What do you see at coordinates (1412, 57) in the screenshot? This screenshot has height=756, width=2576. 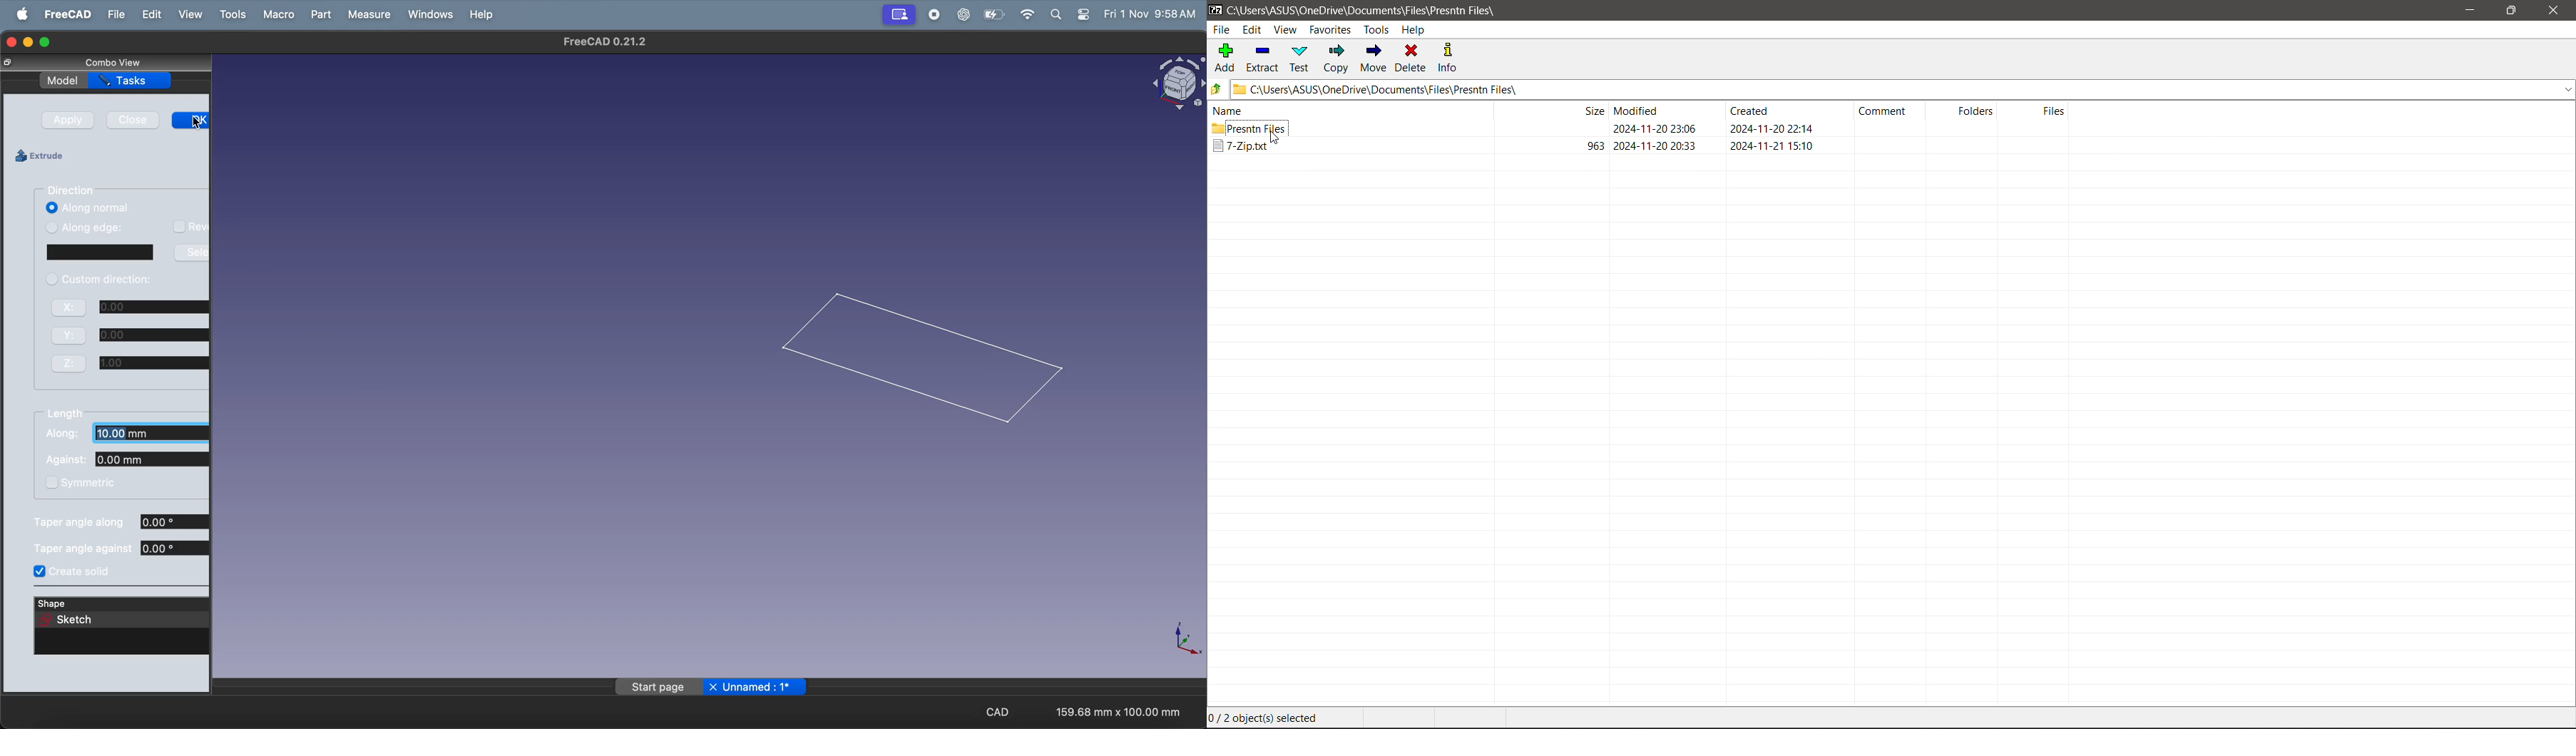 I see `Delete` at bounding box center [1412, 57].